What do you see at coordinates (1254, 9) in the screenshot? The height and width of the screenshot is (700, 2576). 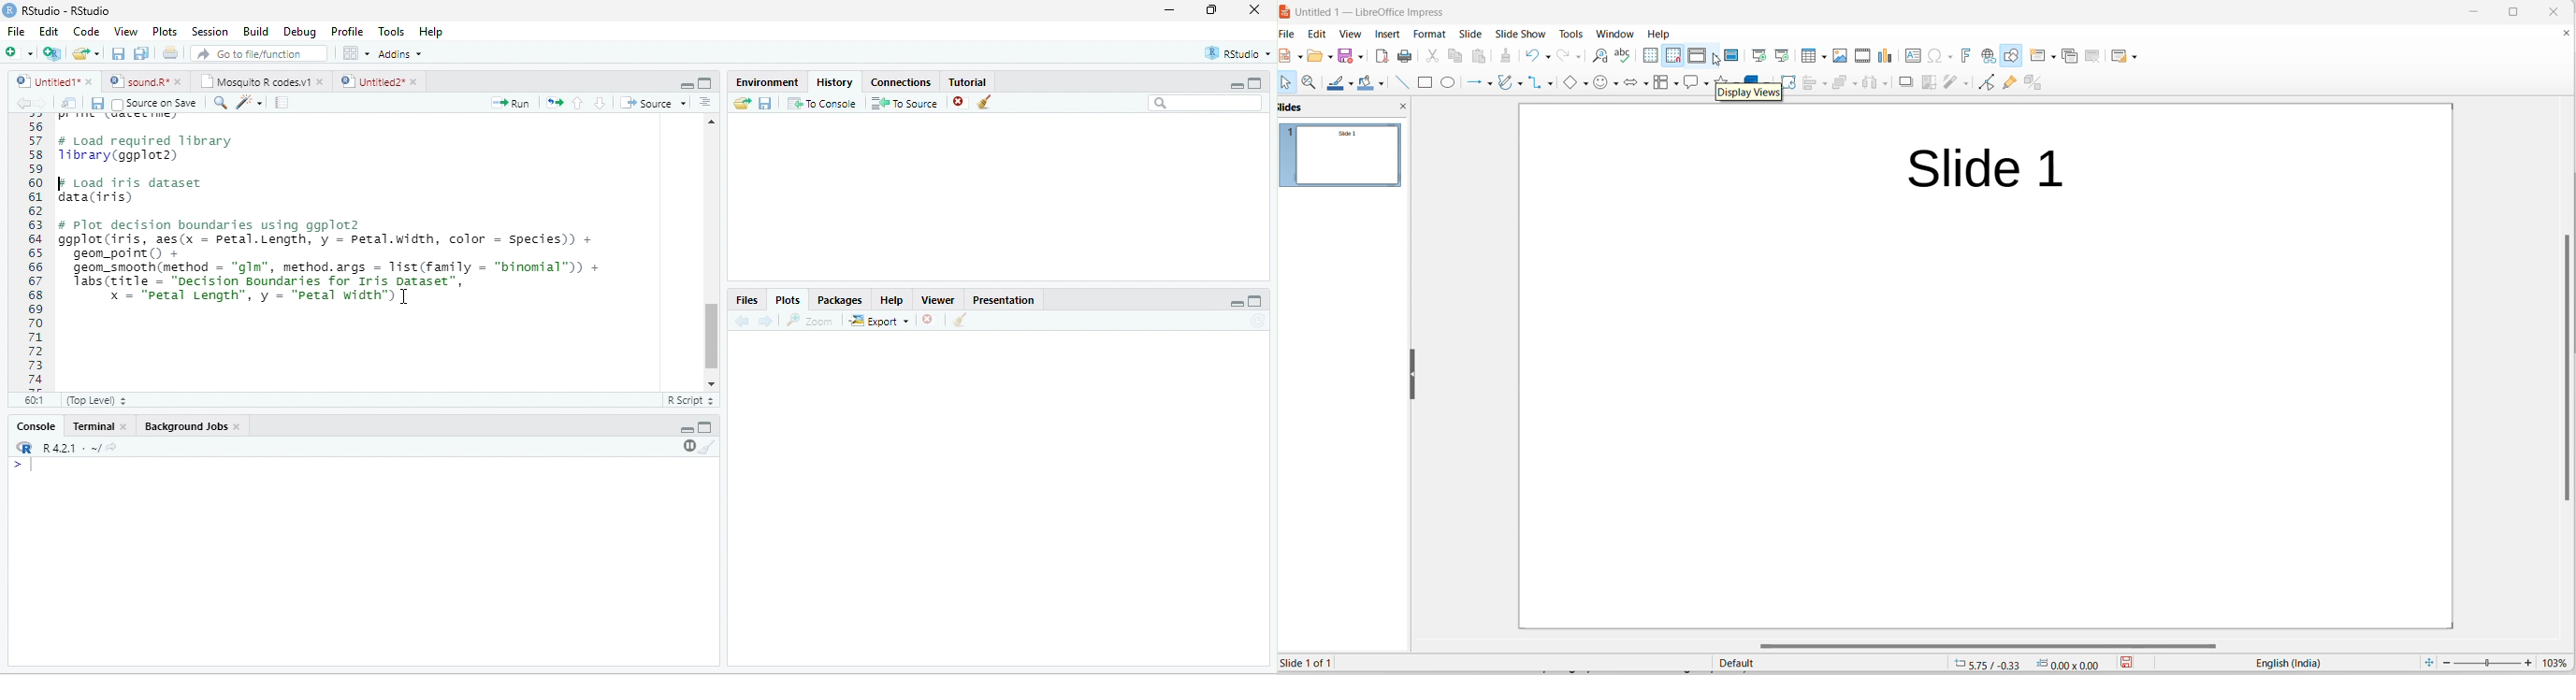 I see `close` at bounding box center [1254, 9].